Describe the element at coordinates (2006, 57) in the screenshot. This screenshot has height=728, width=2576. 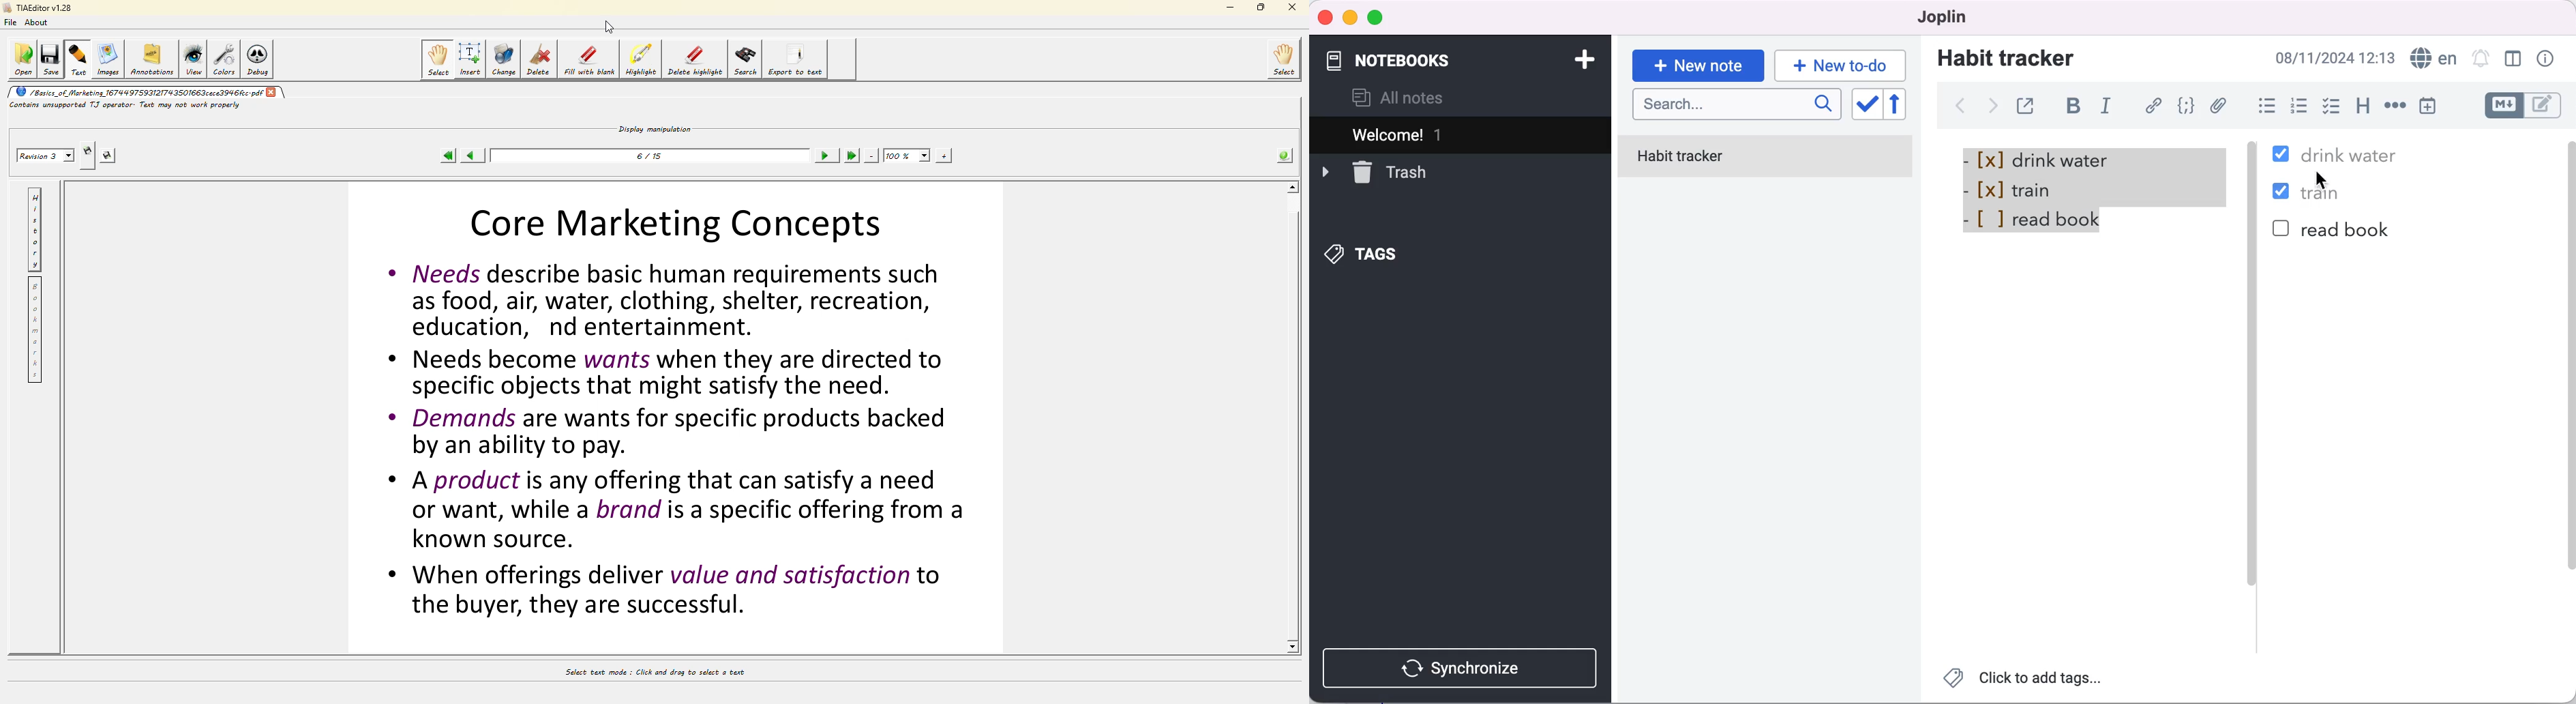
I see `habit tracker` at that location.